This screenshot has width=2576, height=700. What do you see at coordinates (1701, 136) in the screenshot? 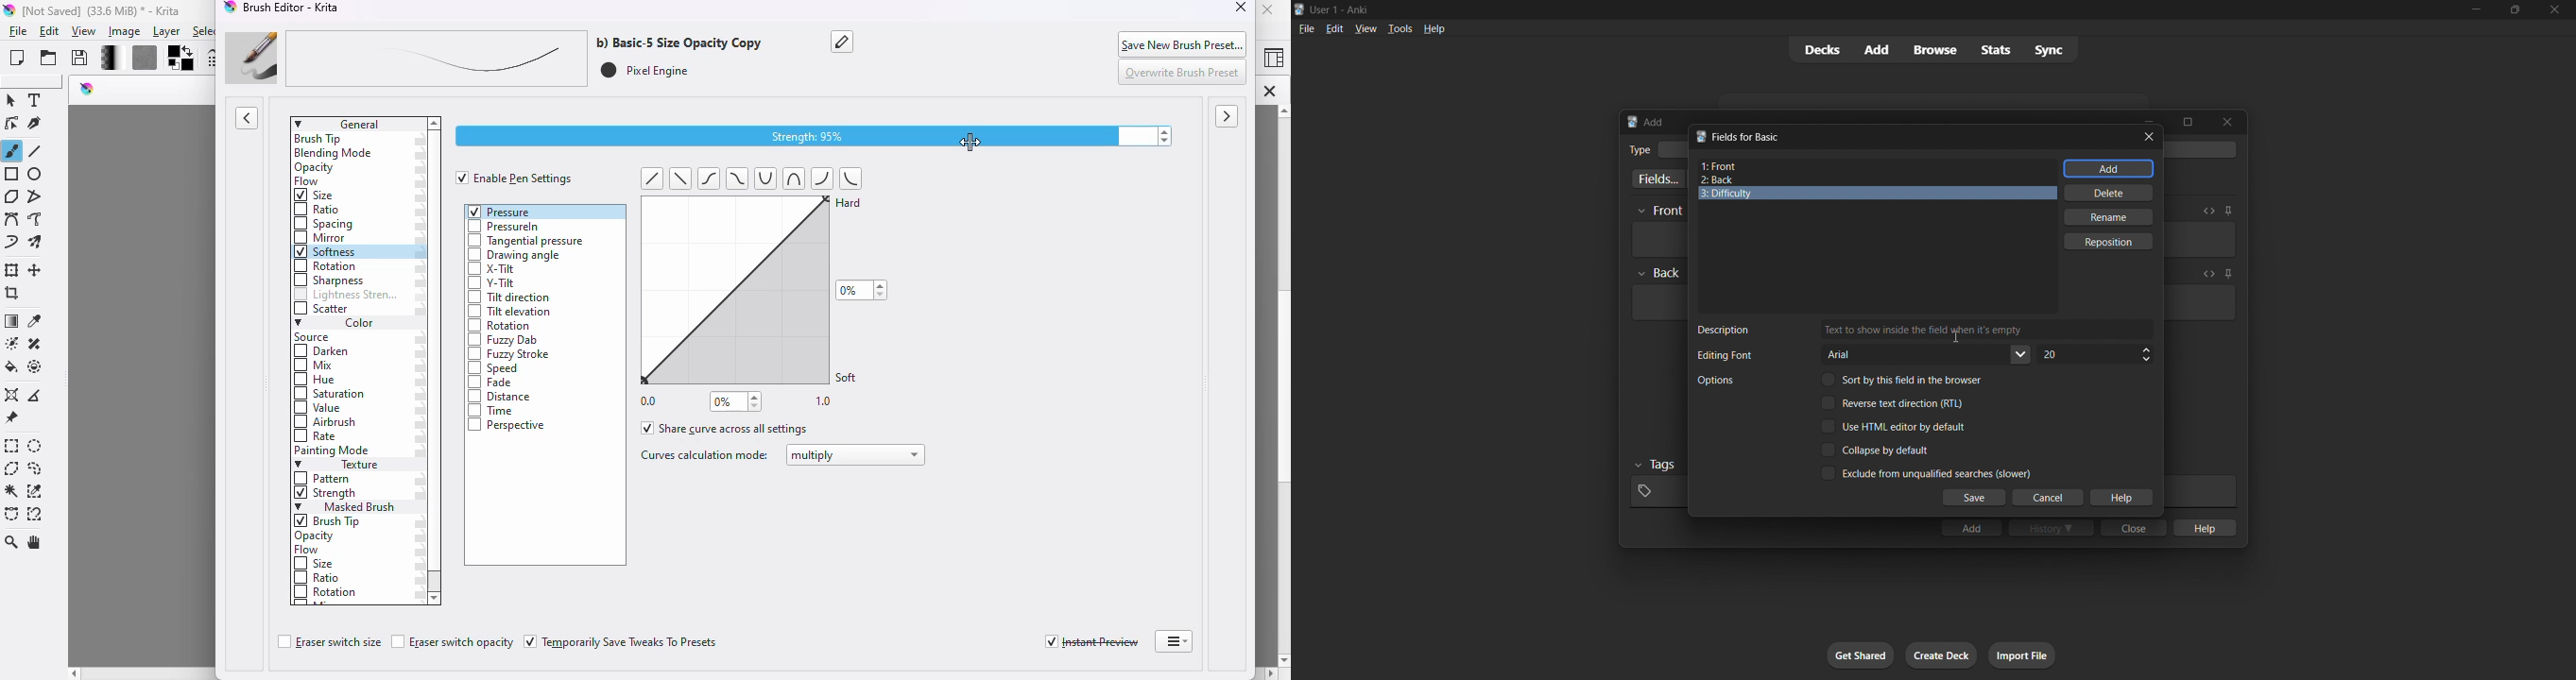
I see `Anki logo` at bounding box center [1701, 136].